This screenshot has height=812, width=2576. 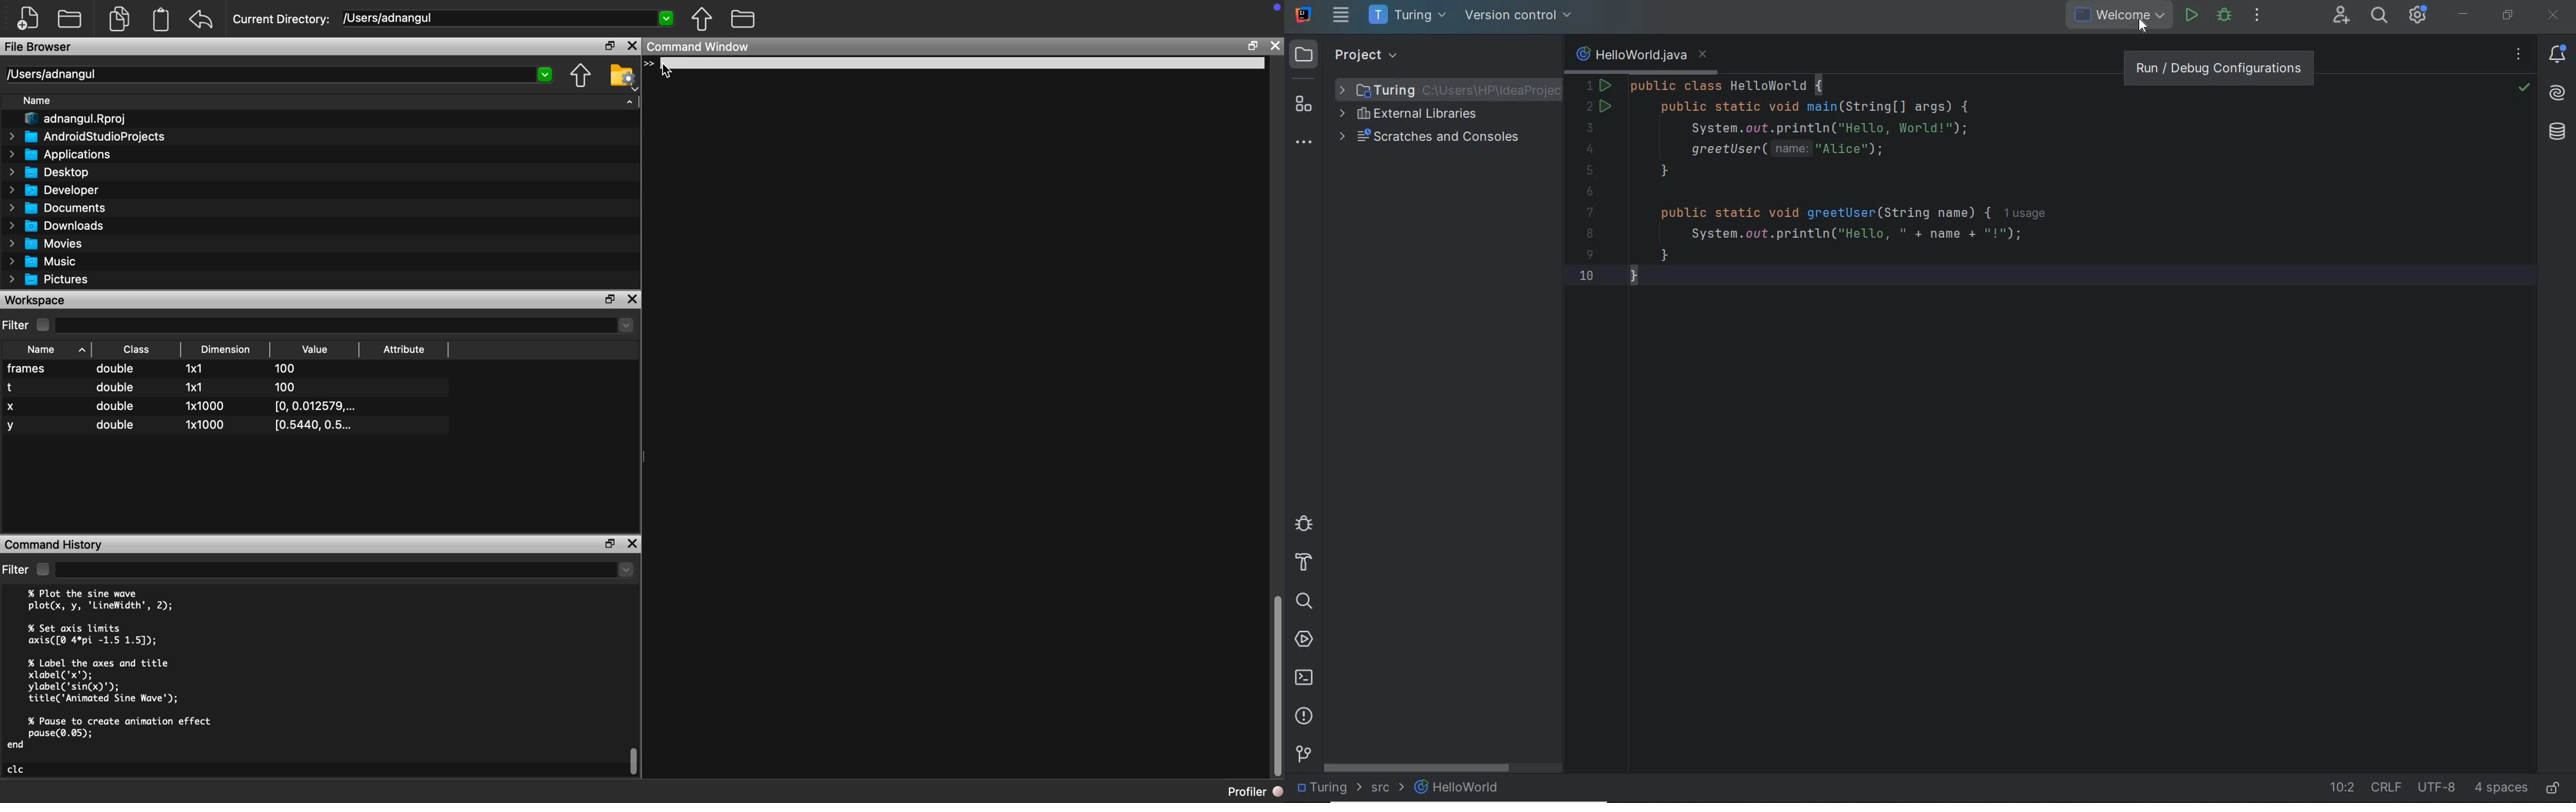 What do you see at coordinates (1256, 792) in the screenshot?
I see `Profiler` at bounding box center [1256, 792].